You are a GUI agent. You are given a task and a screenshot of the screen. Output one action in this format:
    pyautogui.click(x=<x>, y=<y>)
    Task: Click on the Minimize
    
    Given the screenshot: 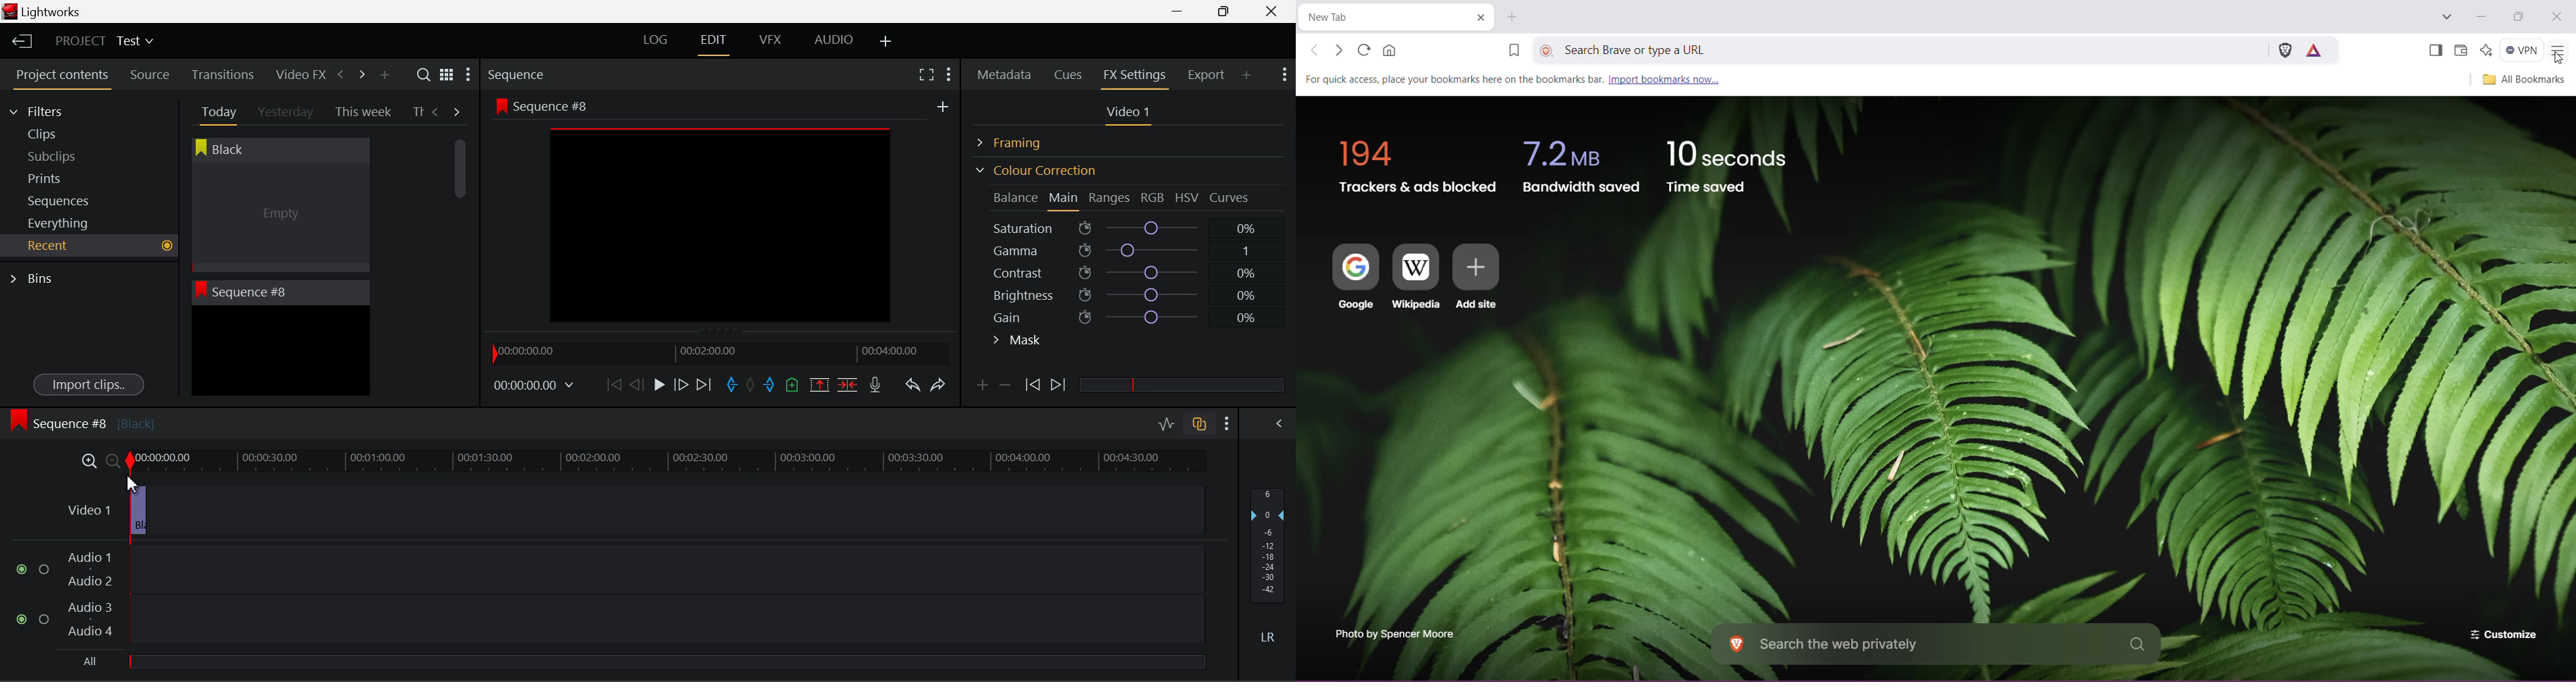 What is the action you would take?
    pyautogui.click(x=1227, y=11)
    